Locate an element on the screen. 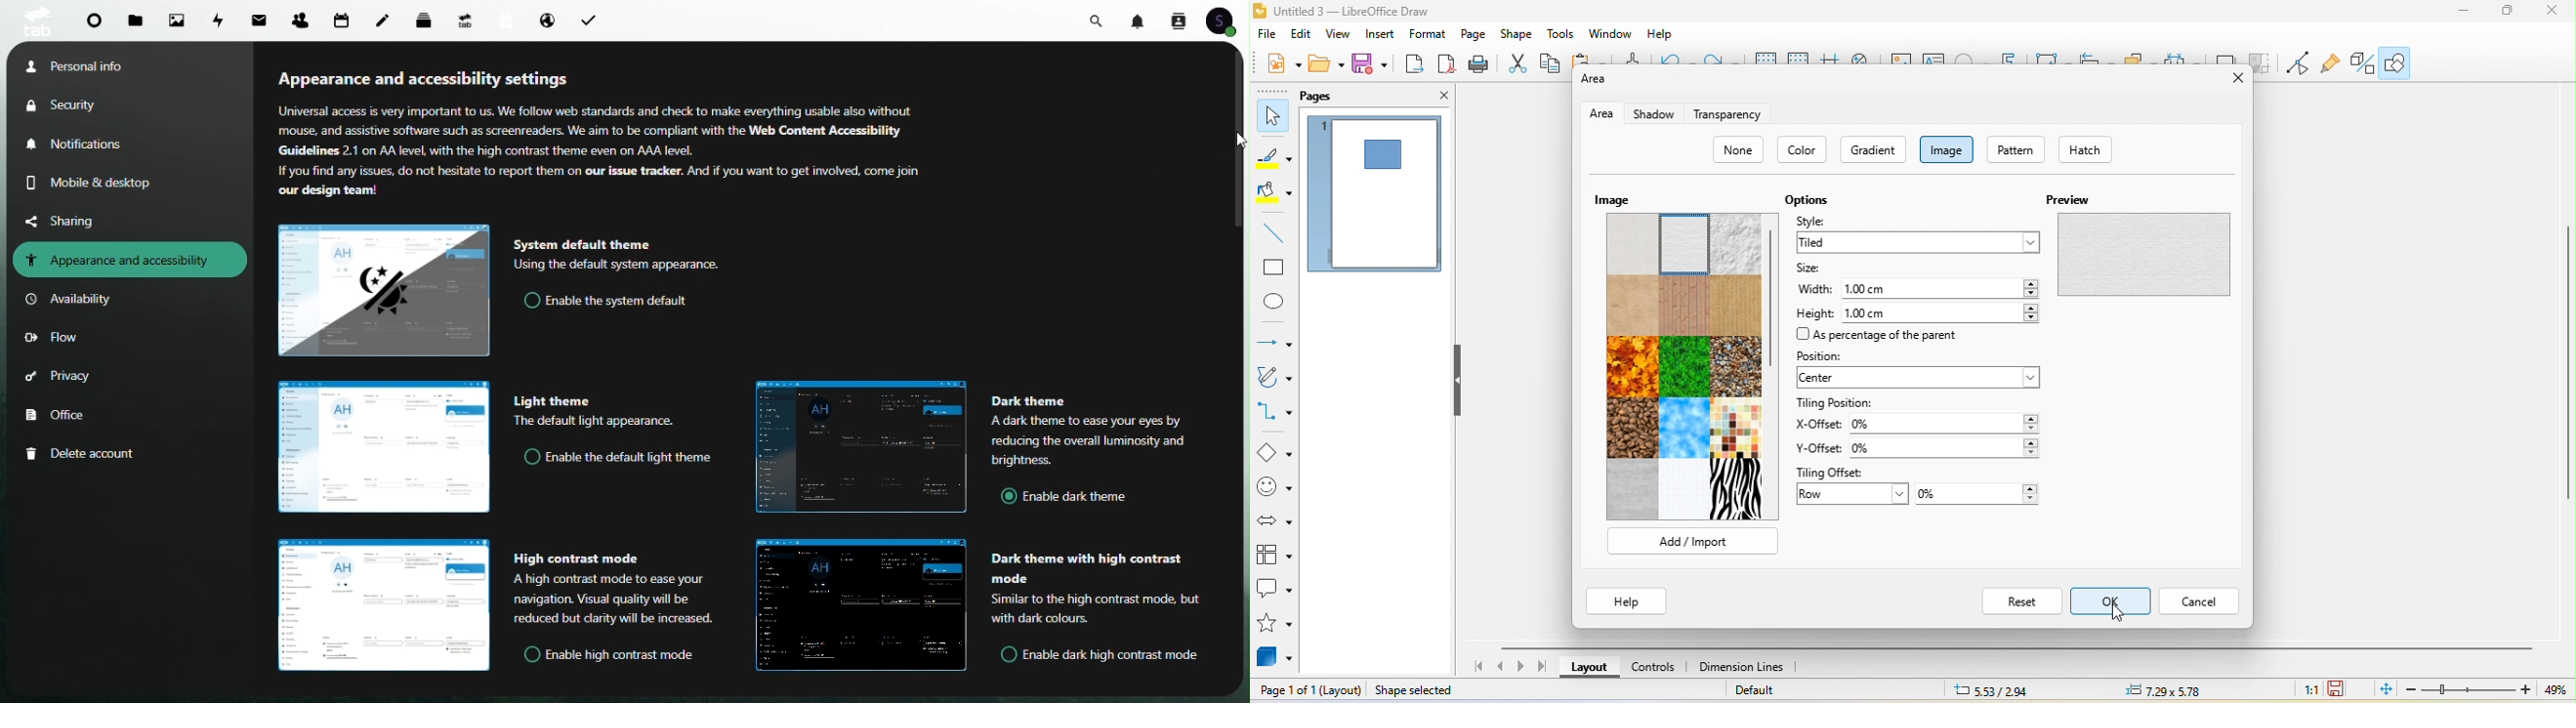 This screenshot has width=2576, height=728. Appearance and accessibility settings is located at coordinates (425, 77).